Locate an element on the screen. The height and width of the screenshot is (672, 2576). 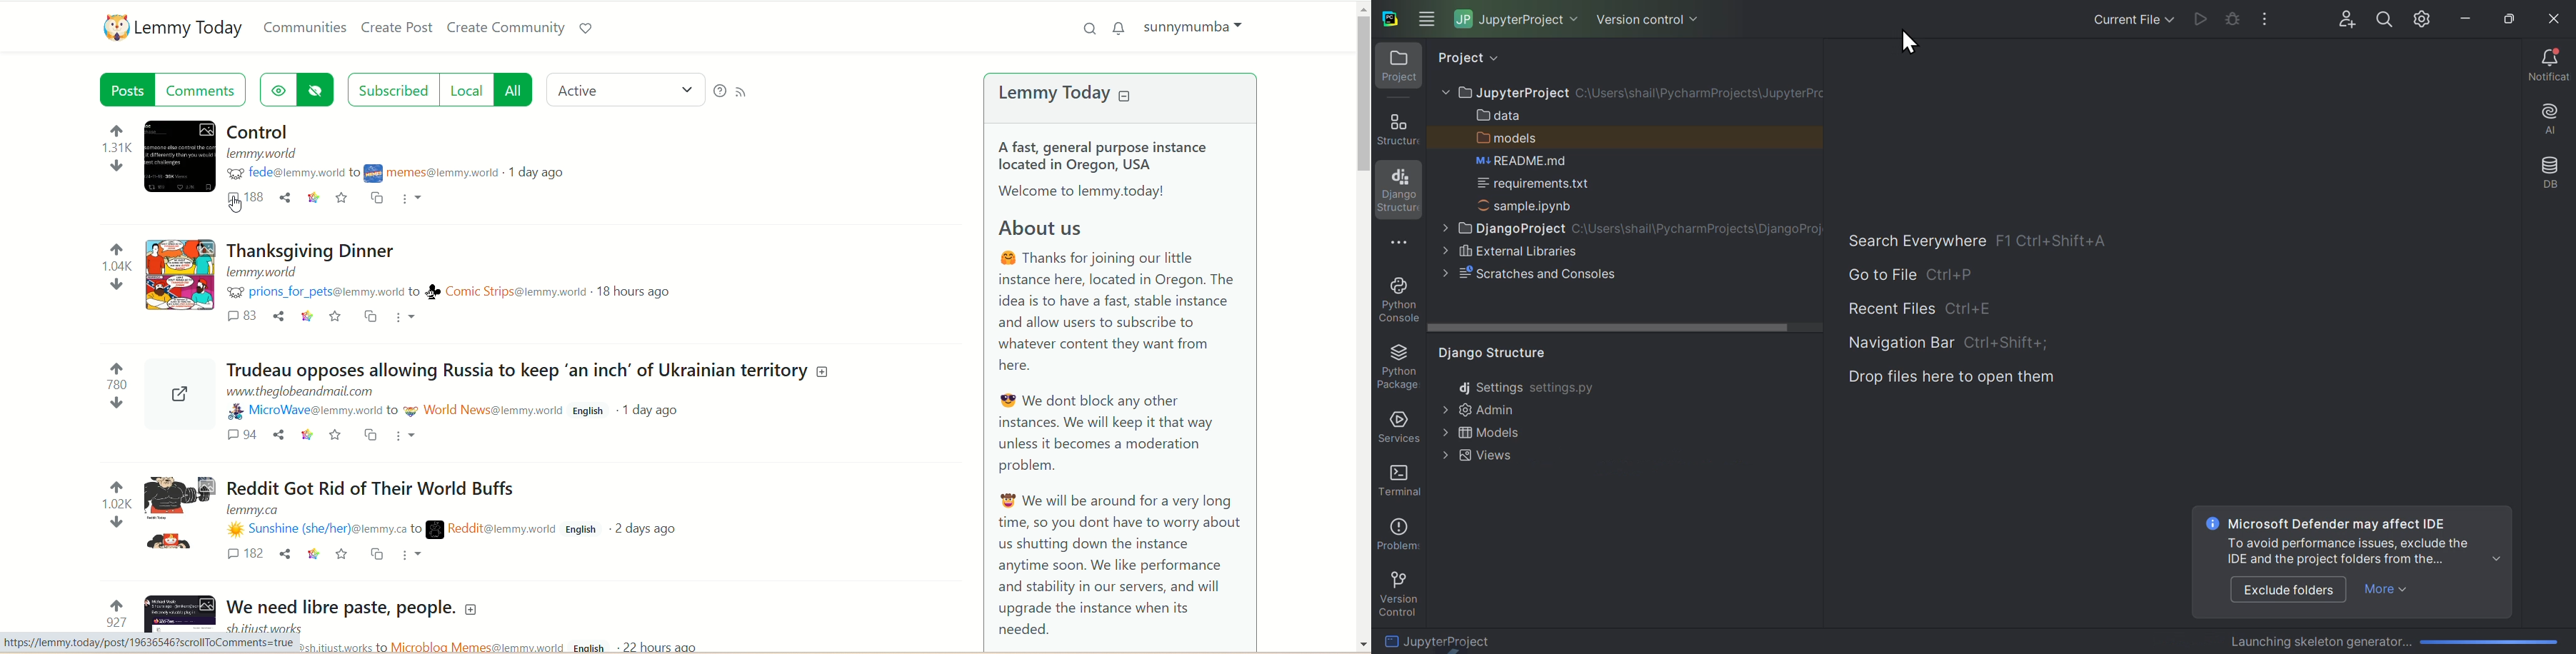
share is located at coordinates (281, 316).